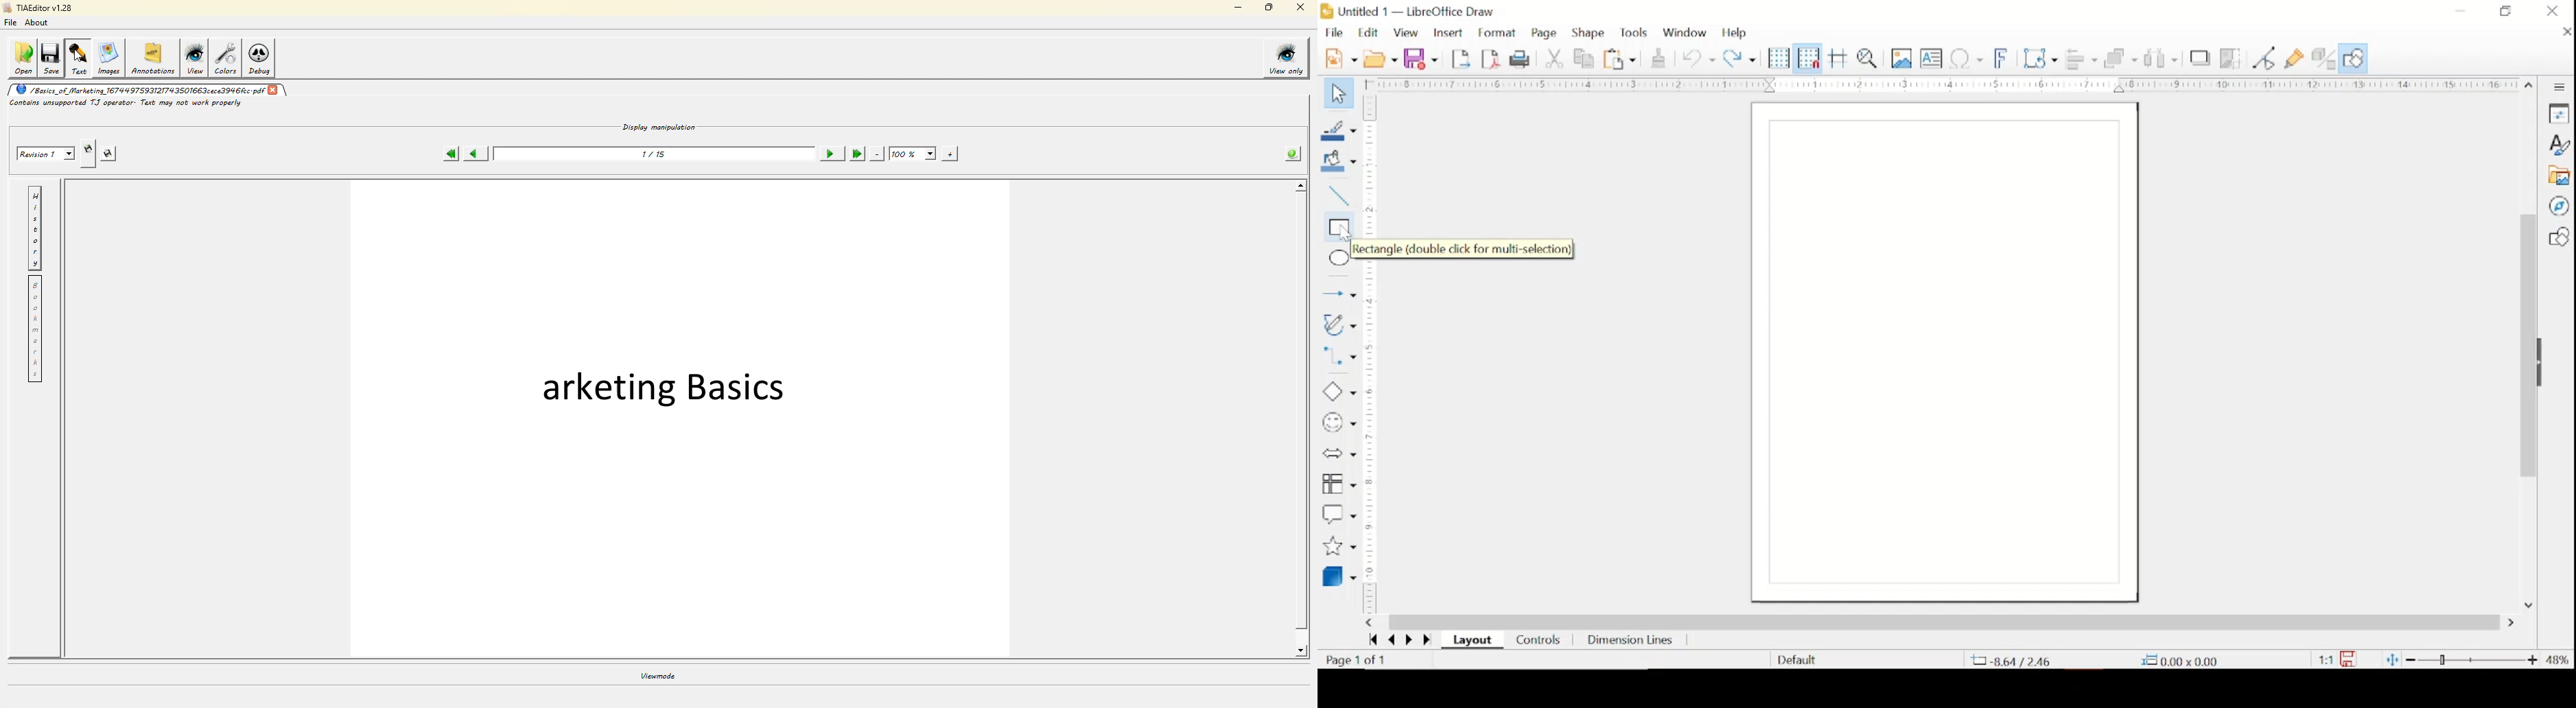 The height and width of the screenshot is (728, 2576). I want to click on sidebar settings, so click(2560, 87).